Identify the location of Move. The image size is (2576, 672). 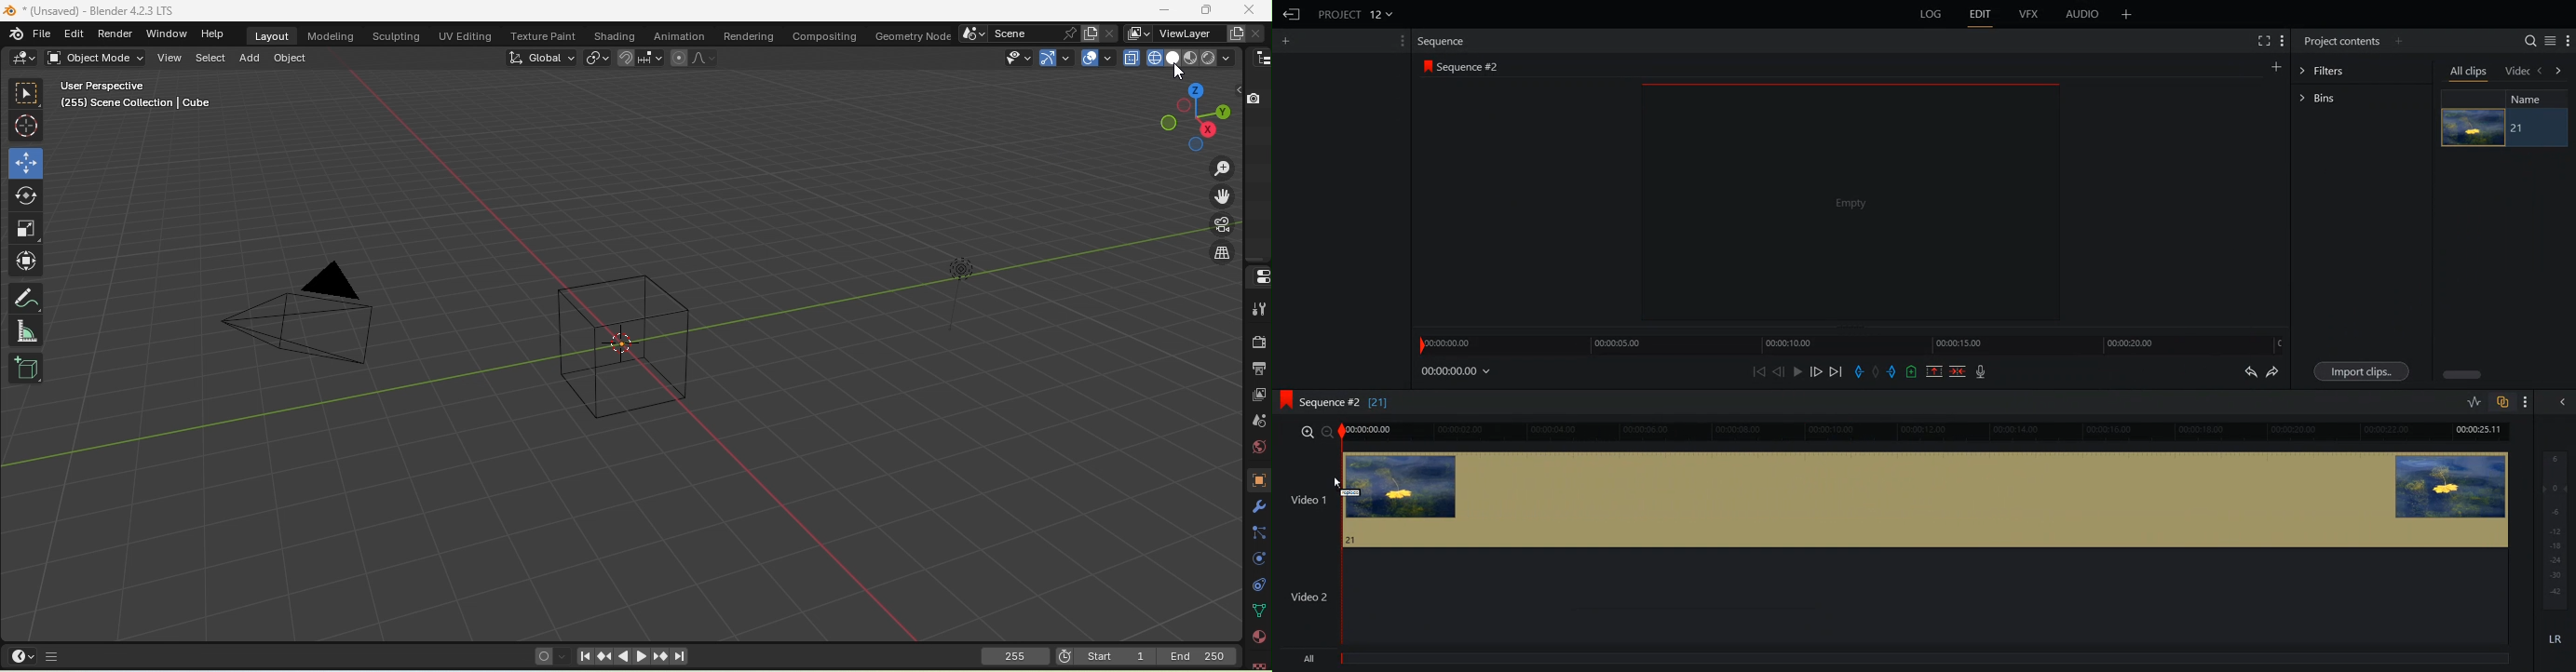
(24, 164).